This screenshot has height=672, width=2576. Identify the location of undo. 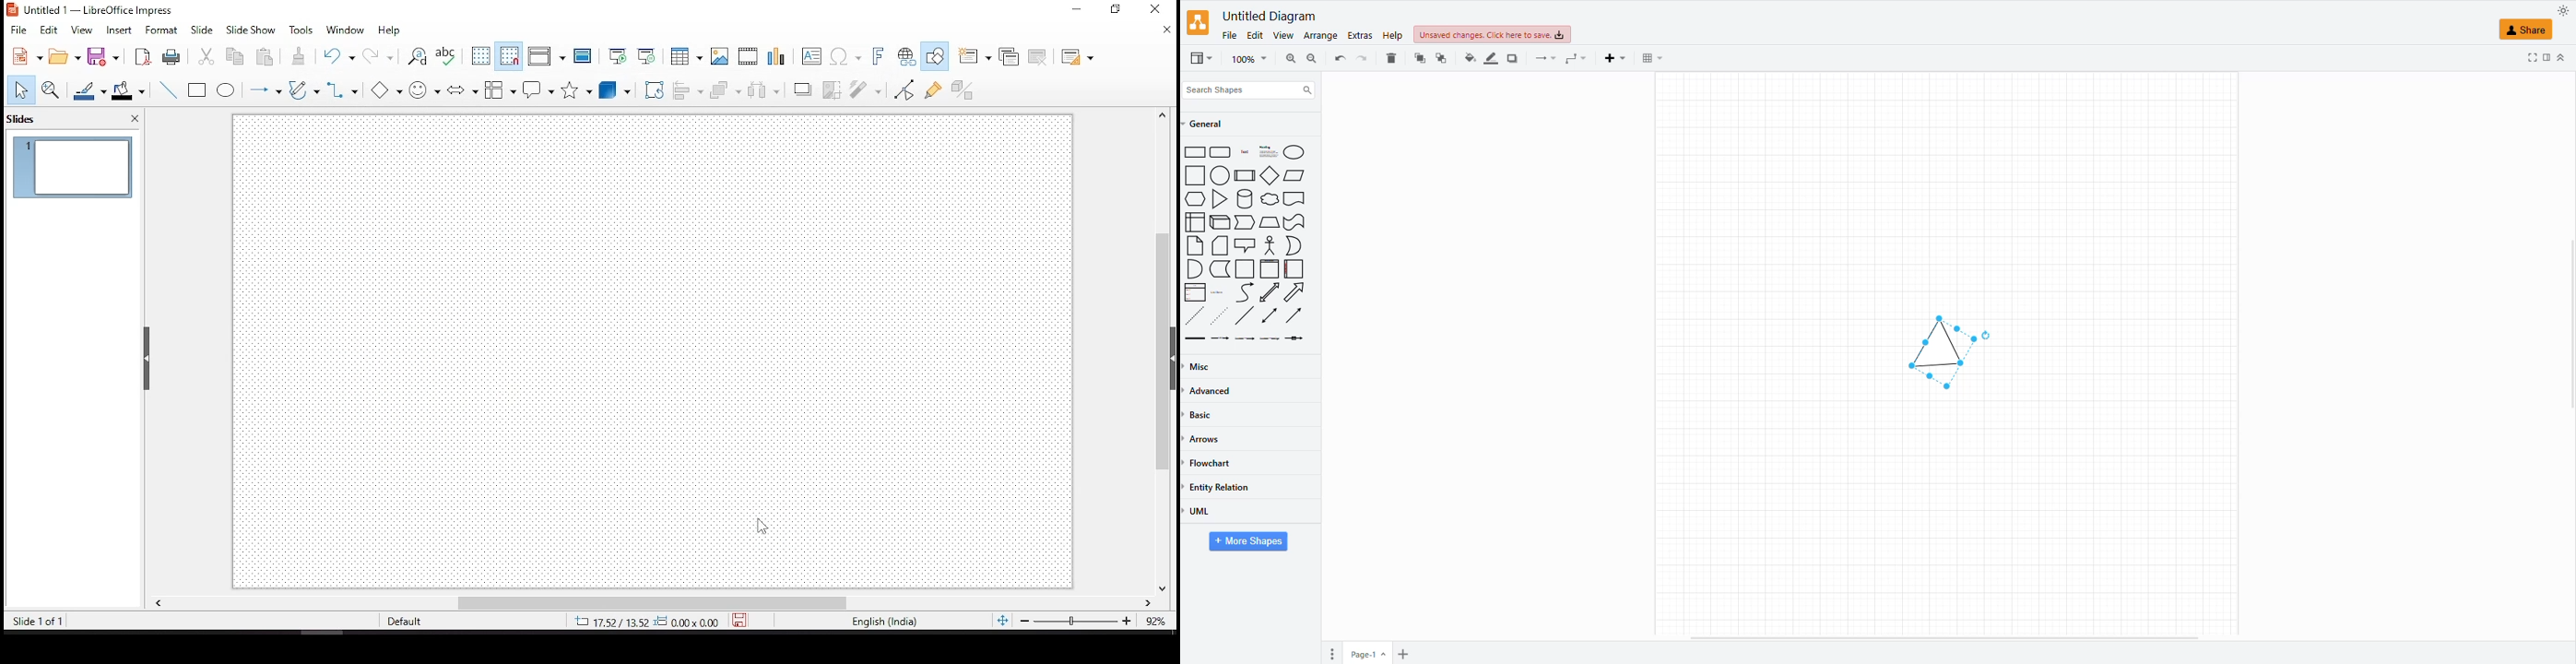
(1362, 58).